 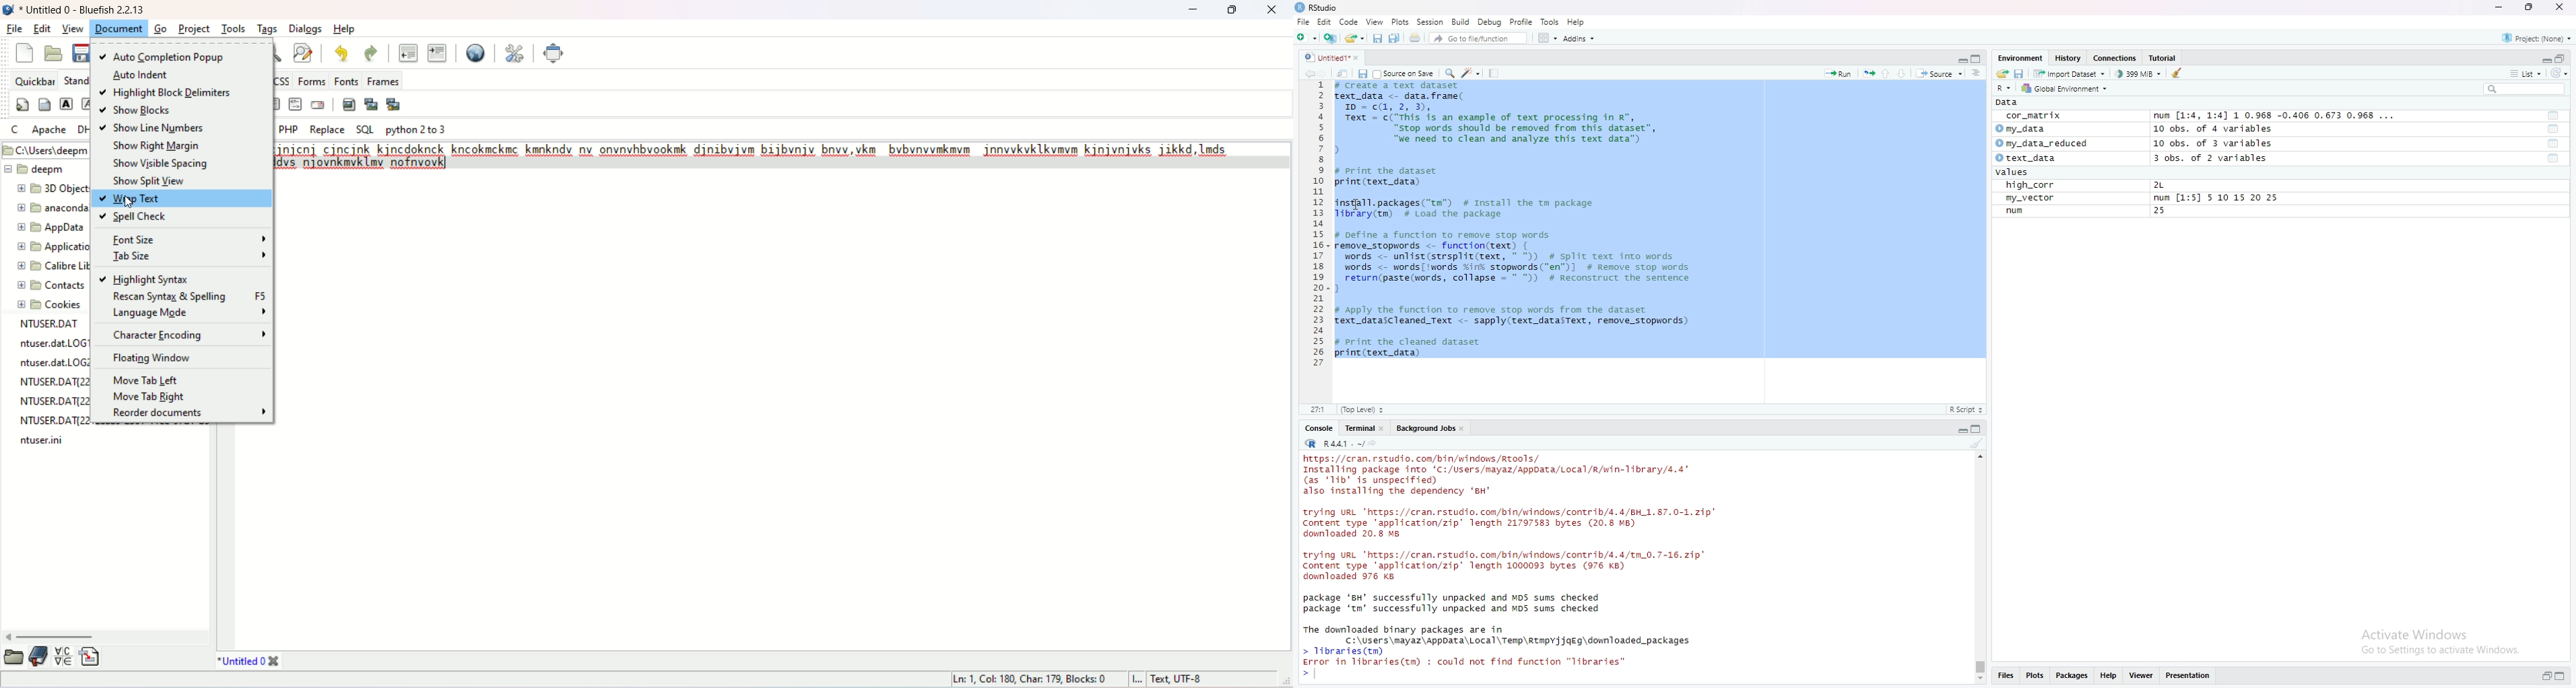 I want to click on console, so click(x=1320, y=428).